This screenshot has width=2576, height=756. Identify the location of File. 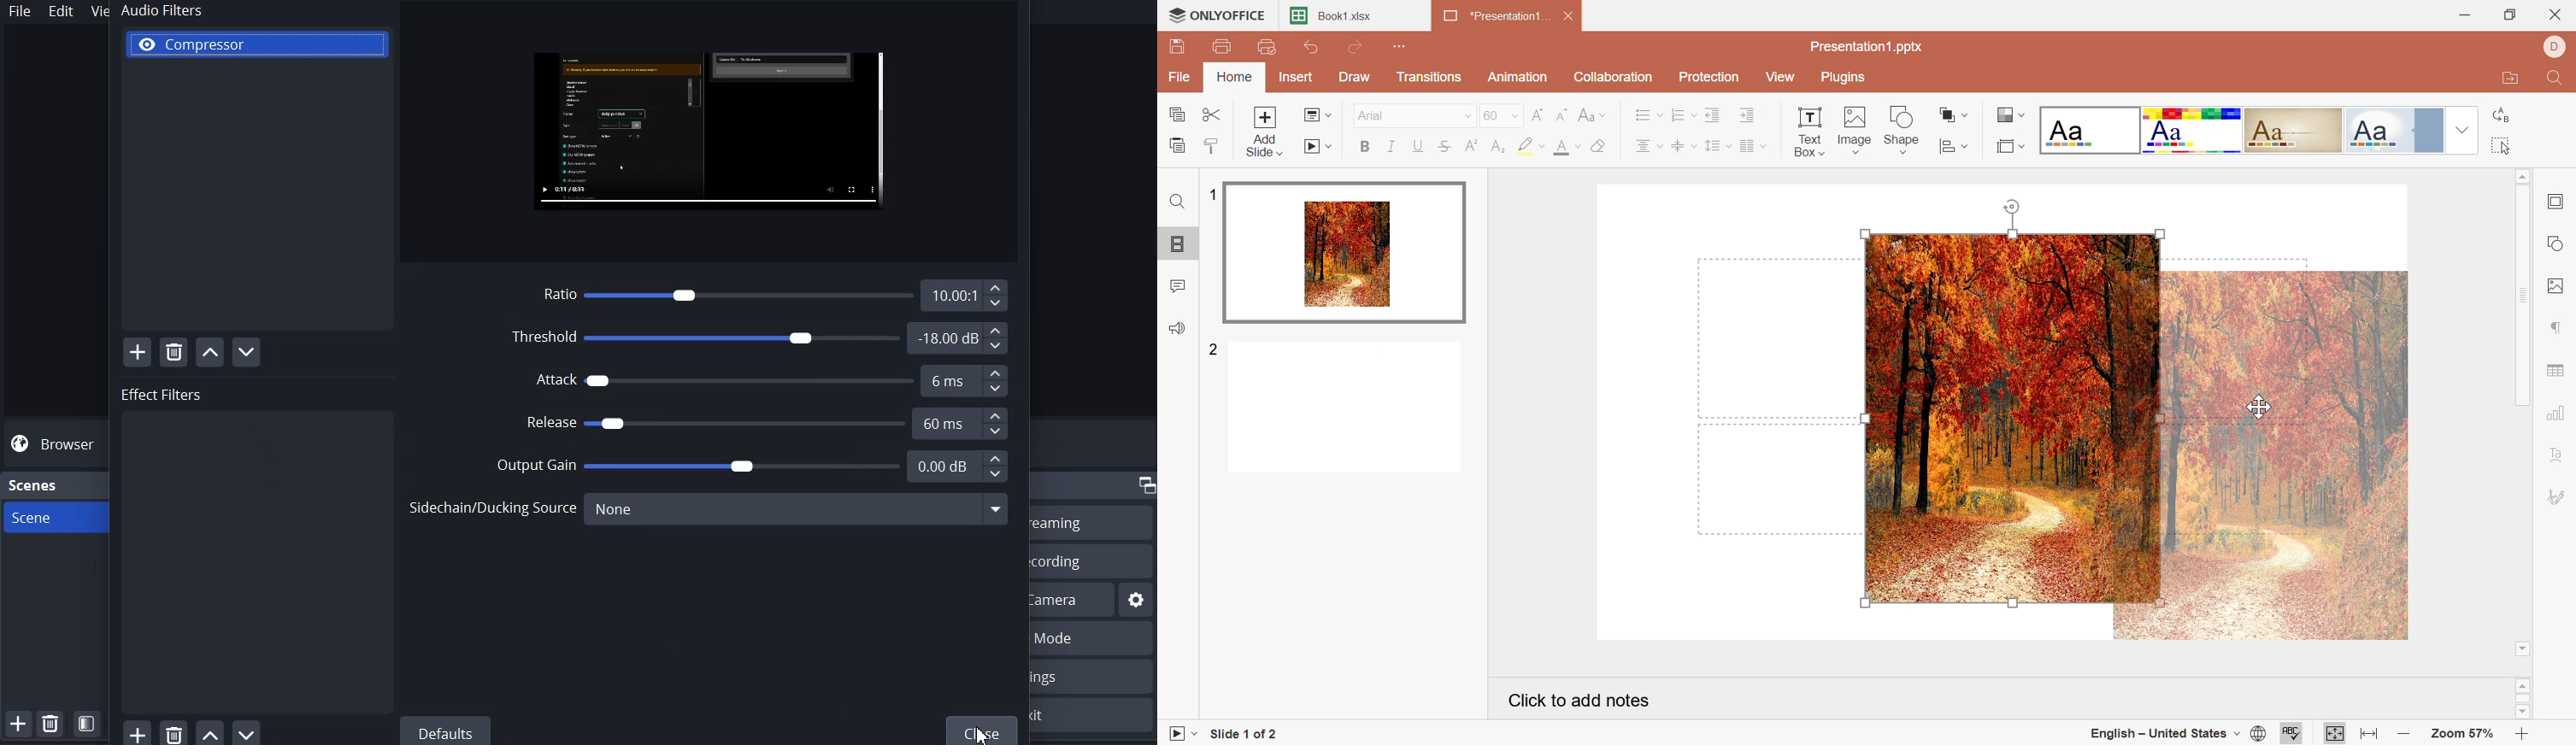
(1180, 77).